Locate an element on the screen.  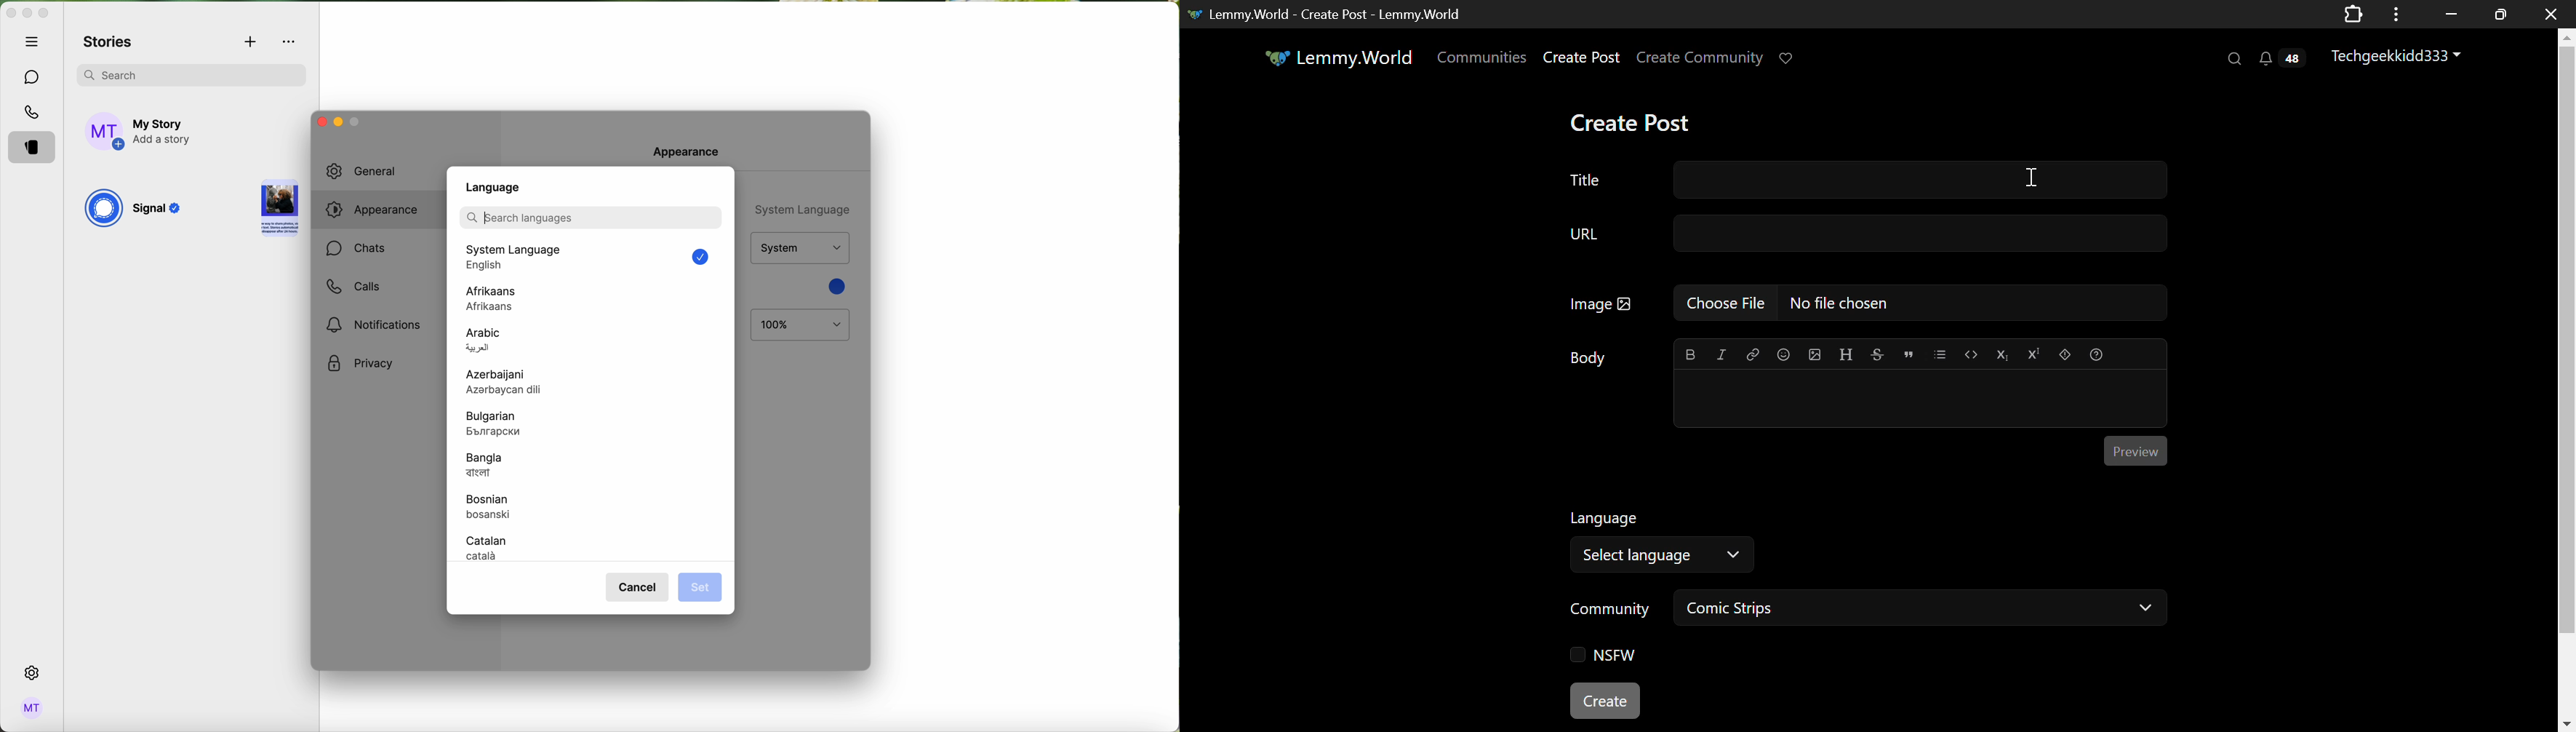
Create Post is located at coordinates (1636, 122).